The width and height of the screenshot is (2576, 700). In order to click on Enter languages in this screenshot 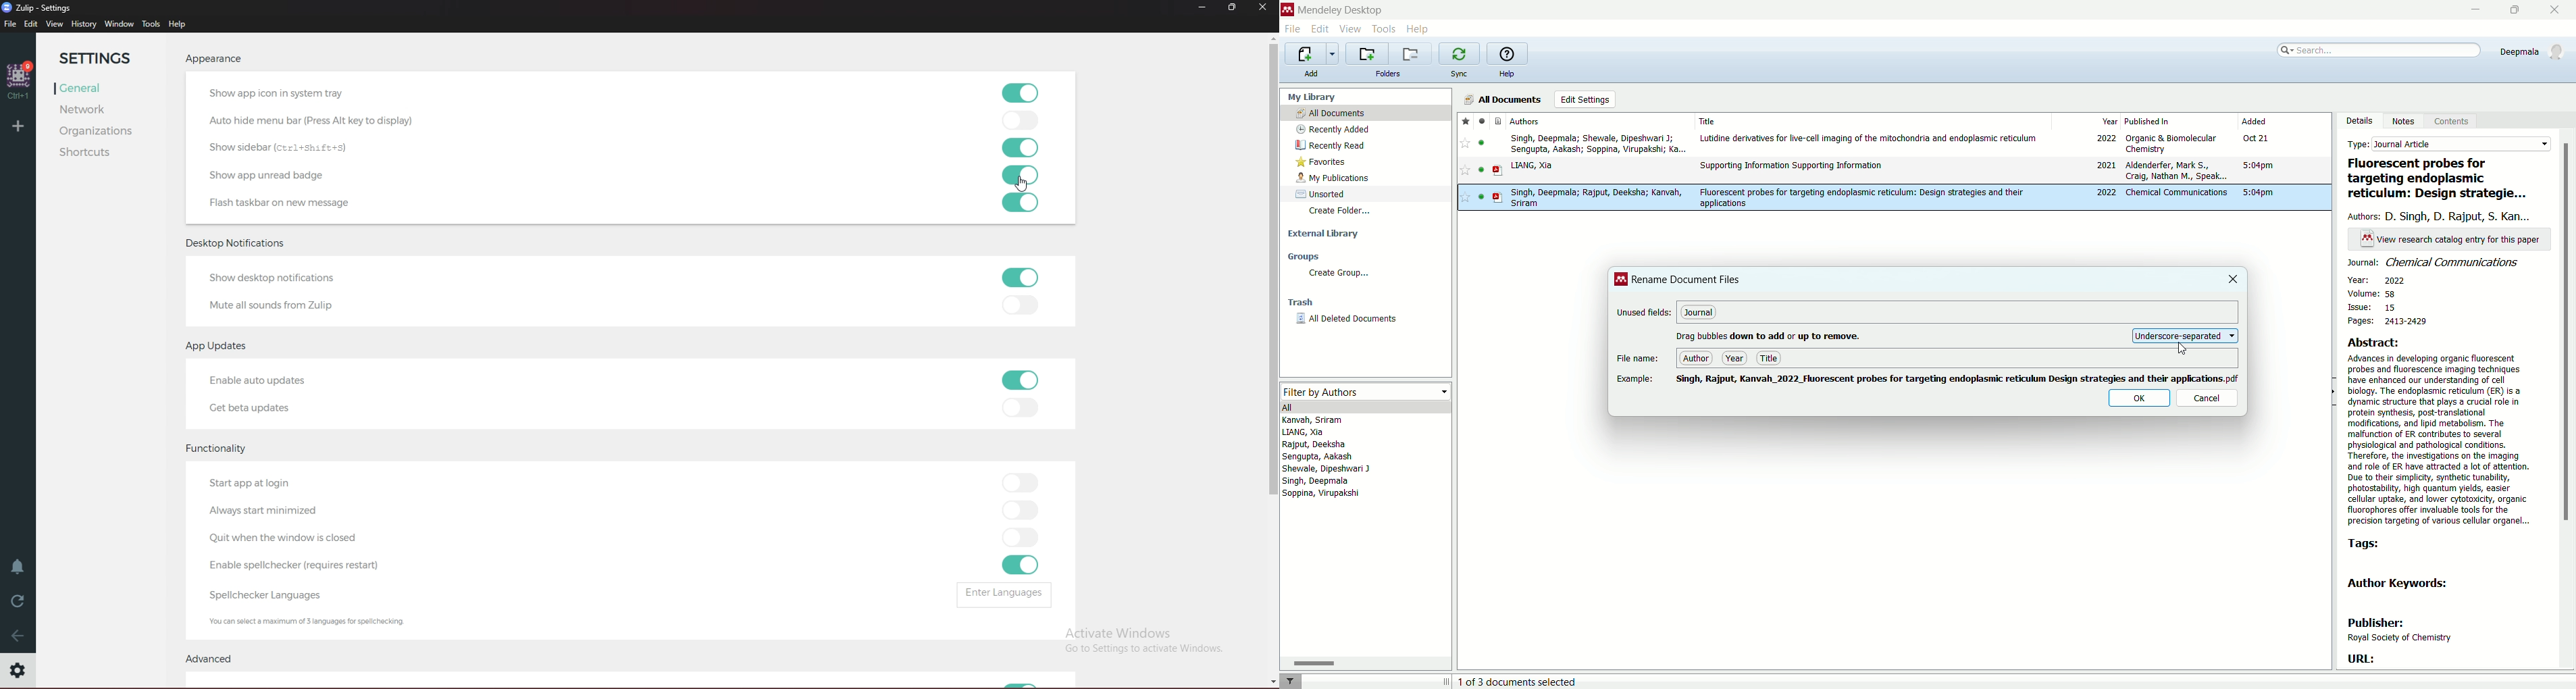, I will do `click(1007, 595)`.